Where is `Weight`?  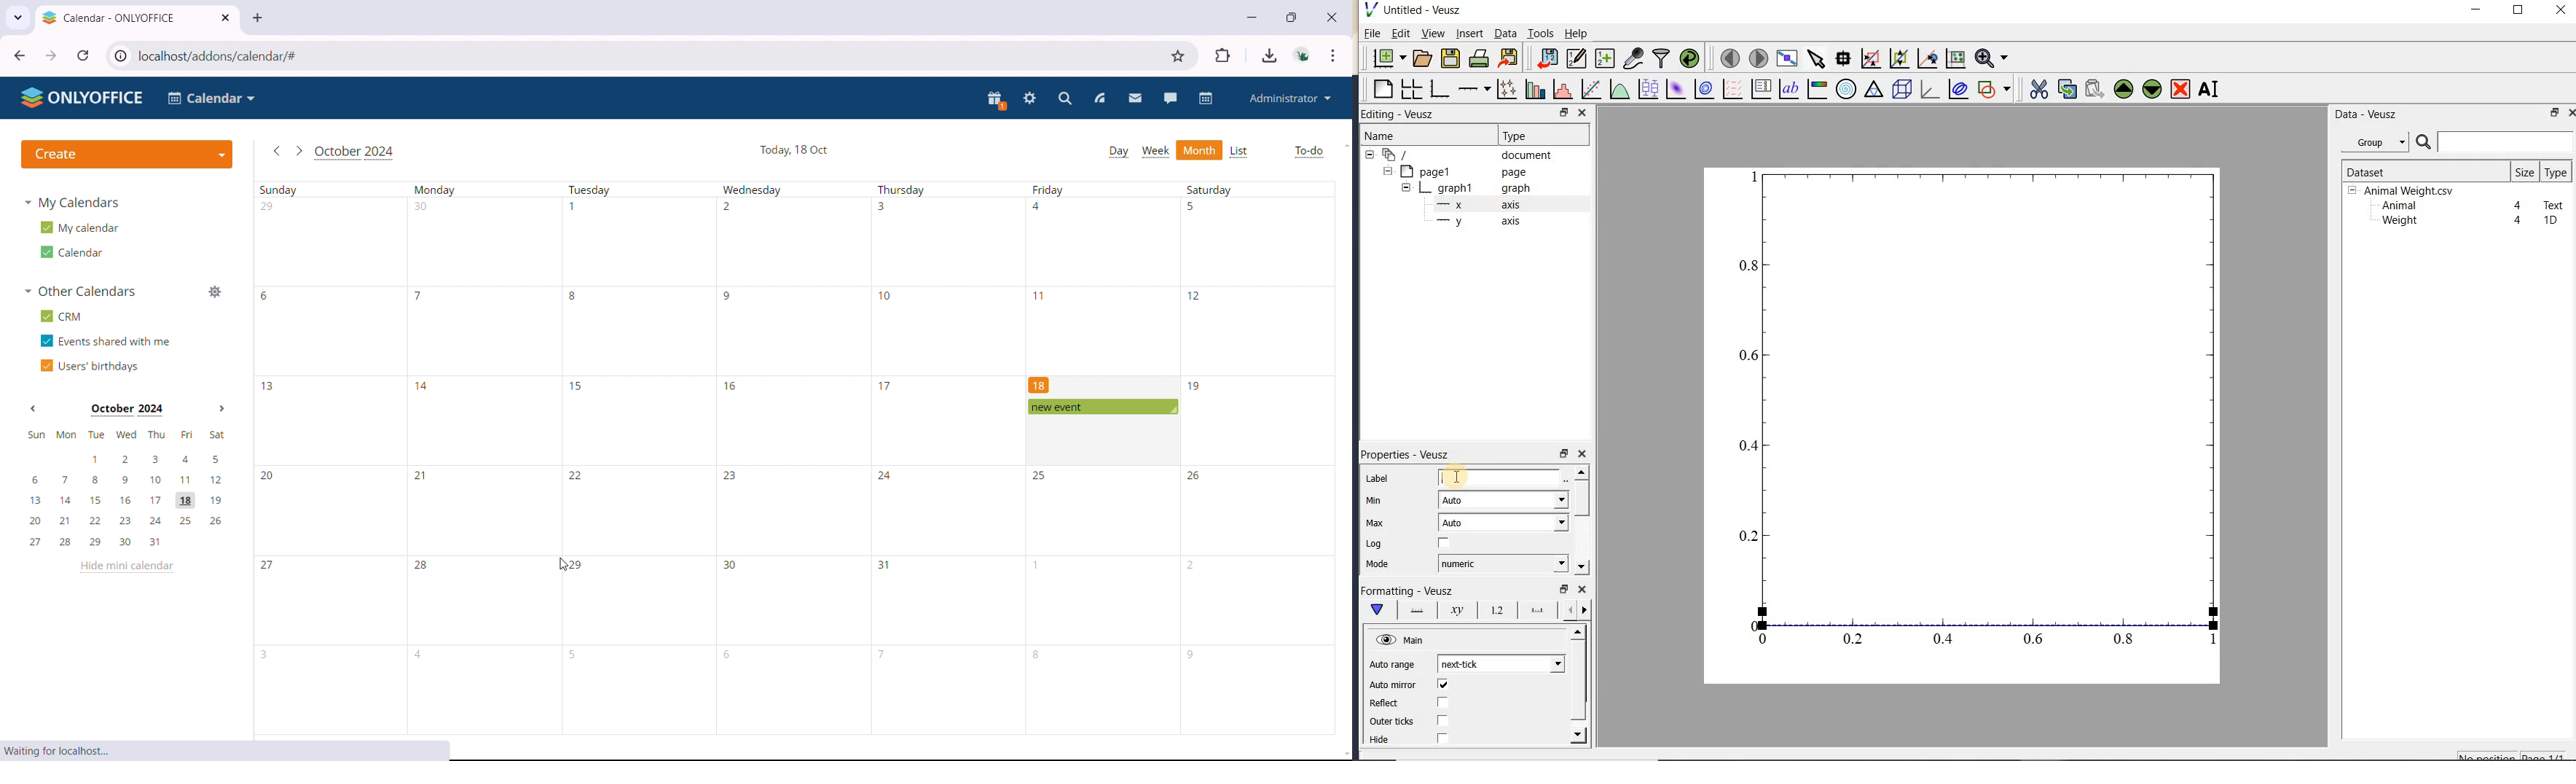
Weight is located at coordinates (2398, 222).